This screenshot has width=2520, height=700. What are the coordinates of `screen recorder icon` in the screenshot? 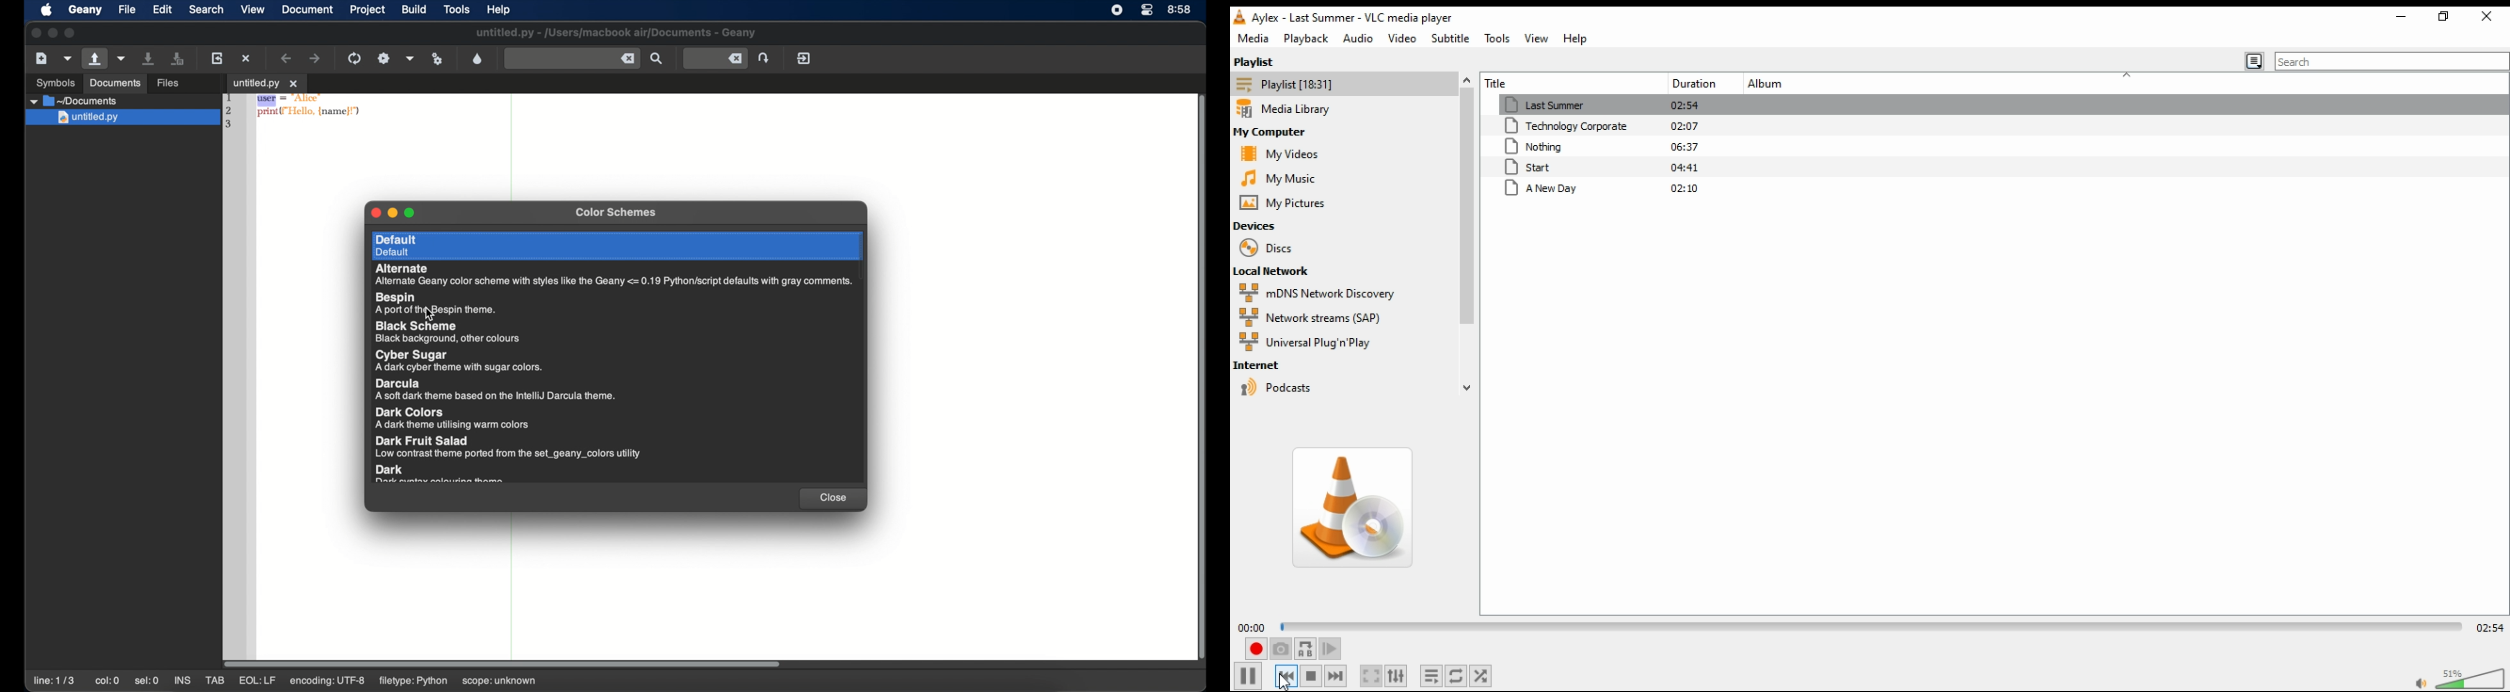 It's located at (1118, 10).